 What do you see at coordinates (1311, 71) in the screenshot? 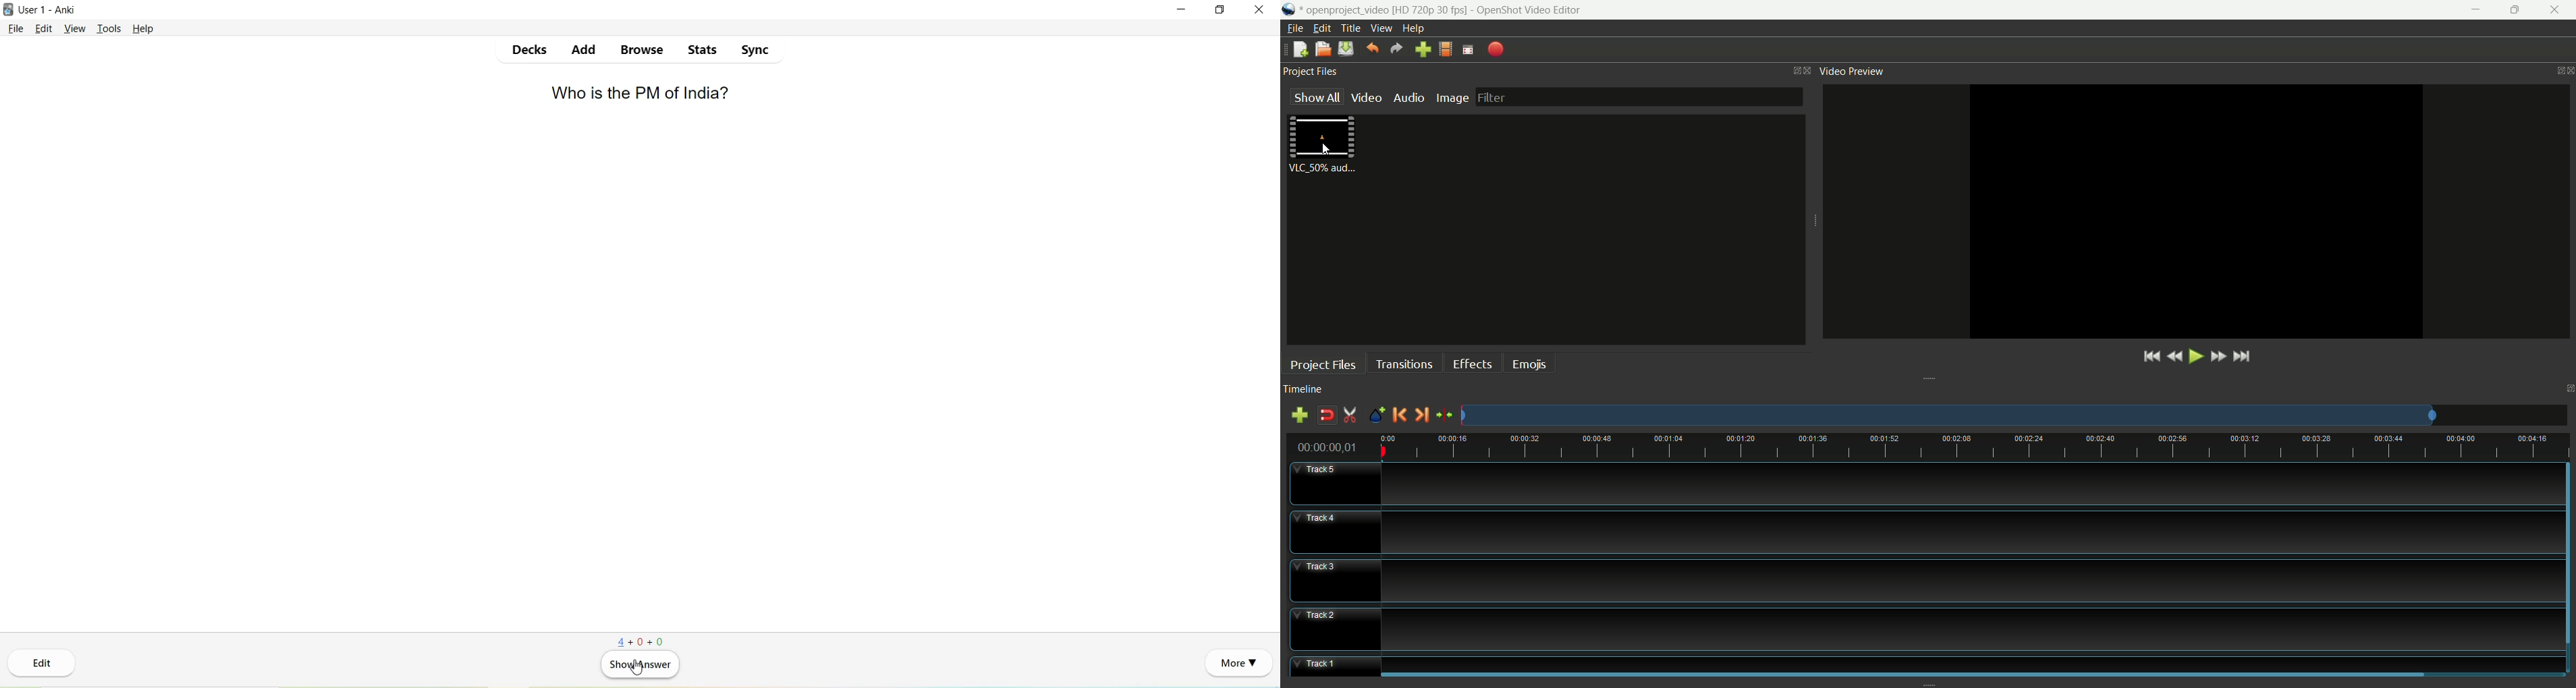
I see `project files` at bounding box center [1311, 71].